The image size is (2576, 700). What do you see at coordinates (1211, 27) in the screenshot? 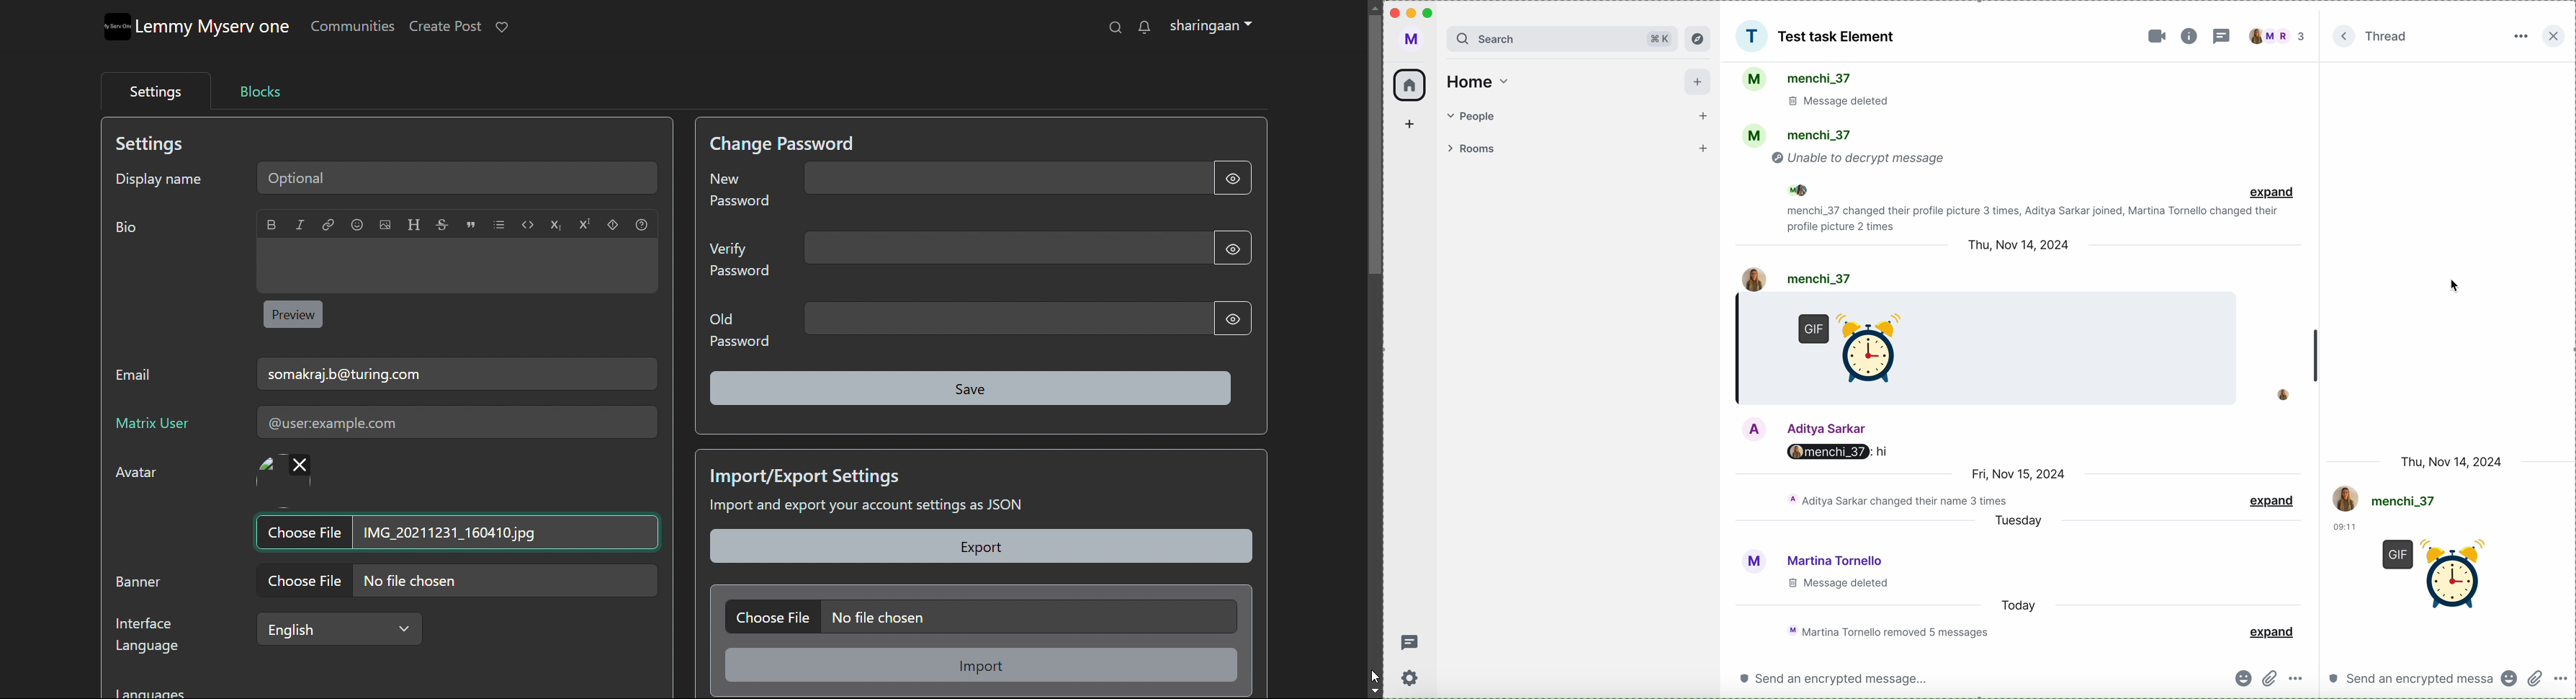
I see `profile` at bounding box center [1211, 27].